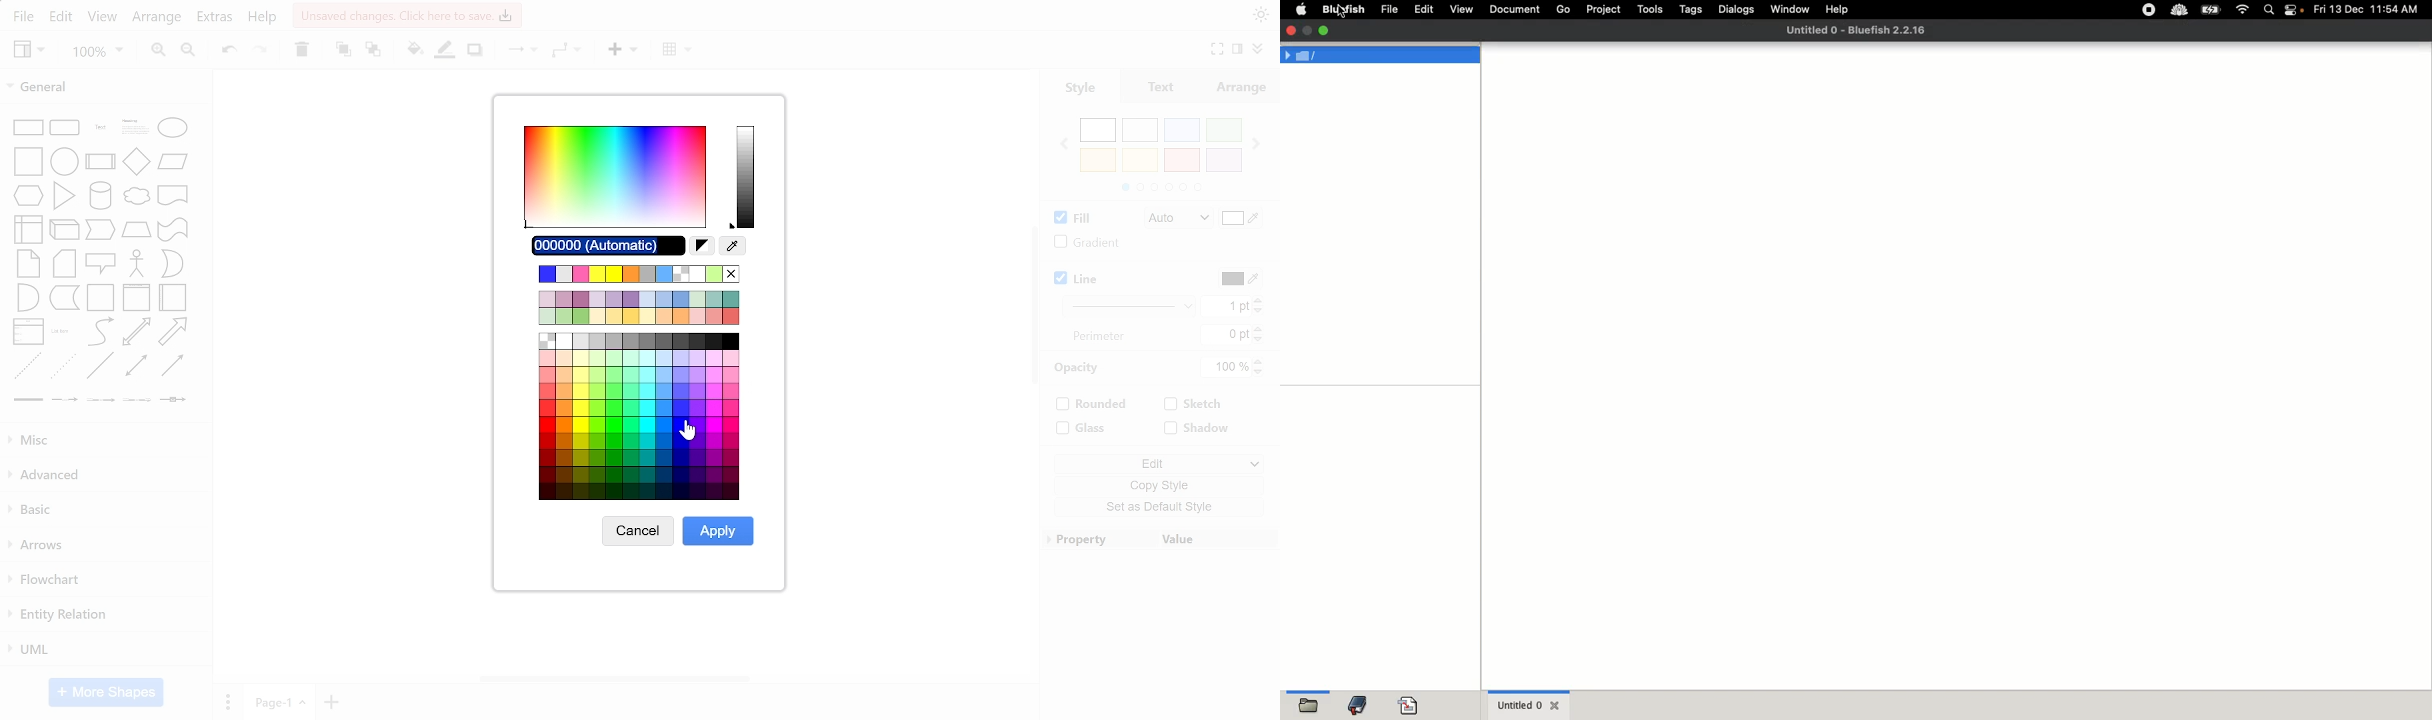  What do you see at coordinates (1261, 373) in the screenshot?
I see `decrease opacity` at bounding box center [1261, 373].